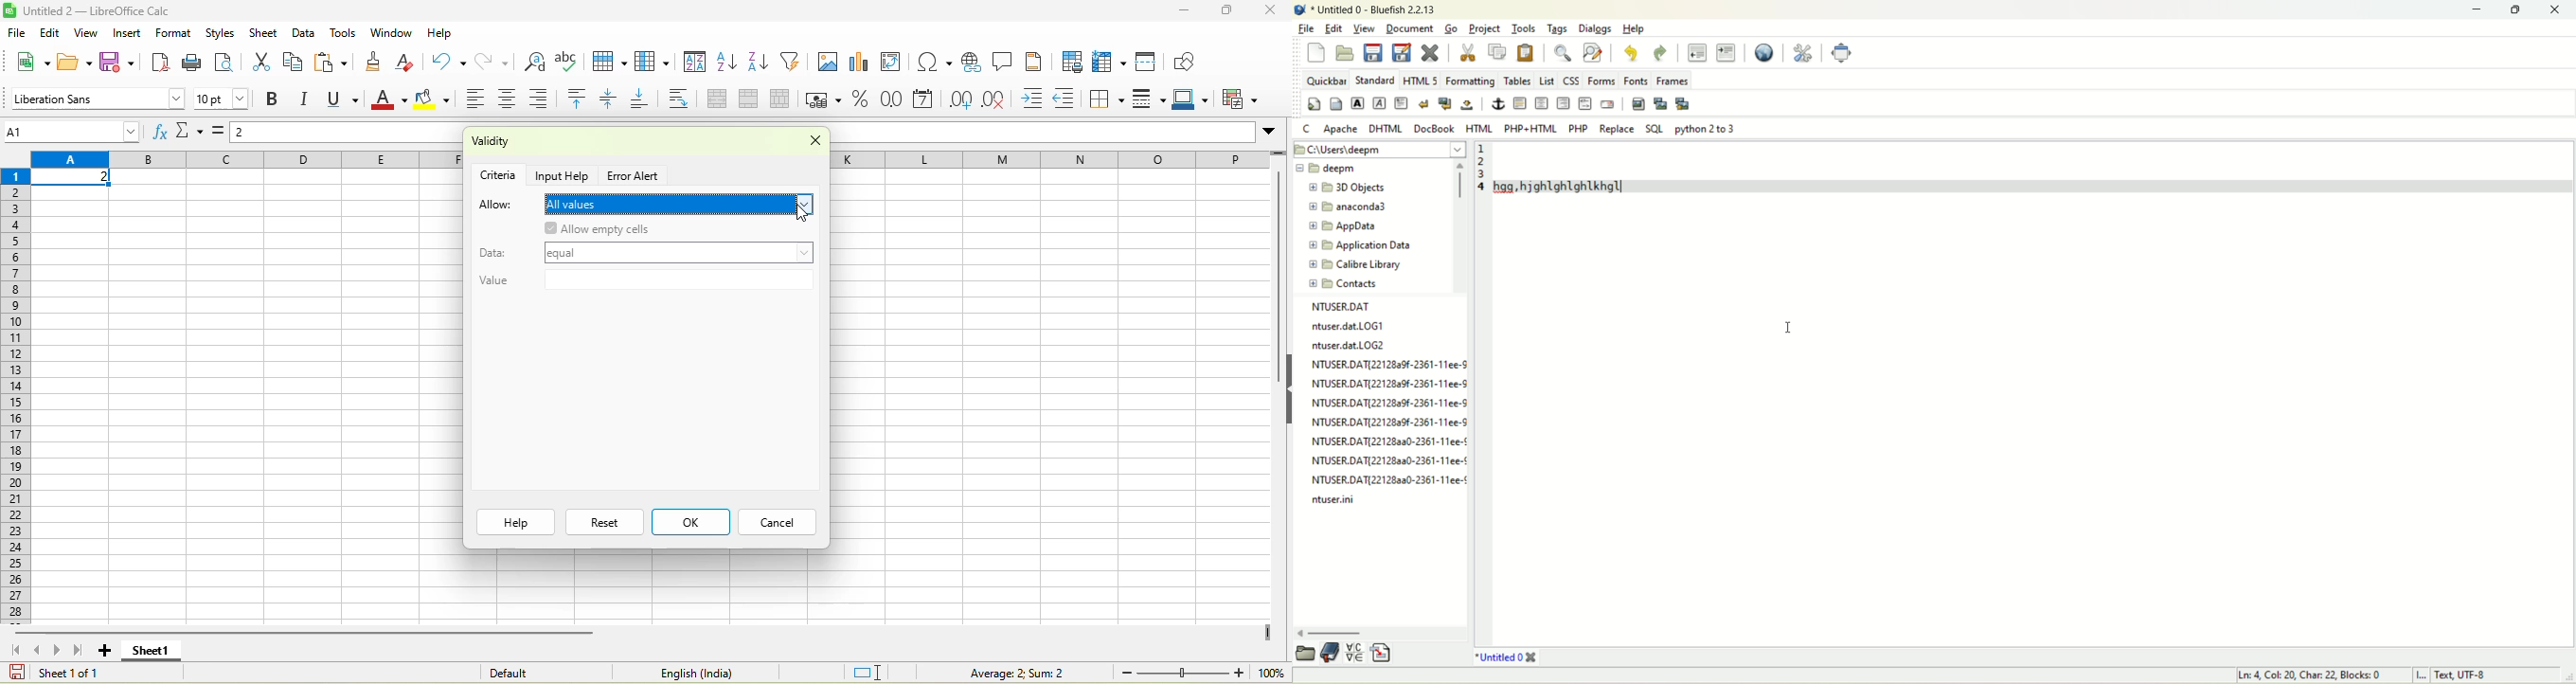 Image resolution: width=2576 pixels, height=700 pixels. I want to click on decrease indent, so click(1069, 100).